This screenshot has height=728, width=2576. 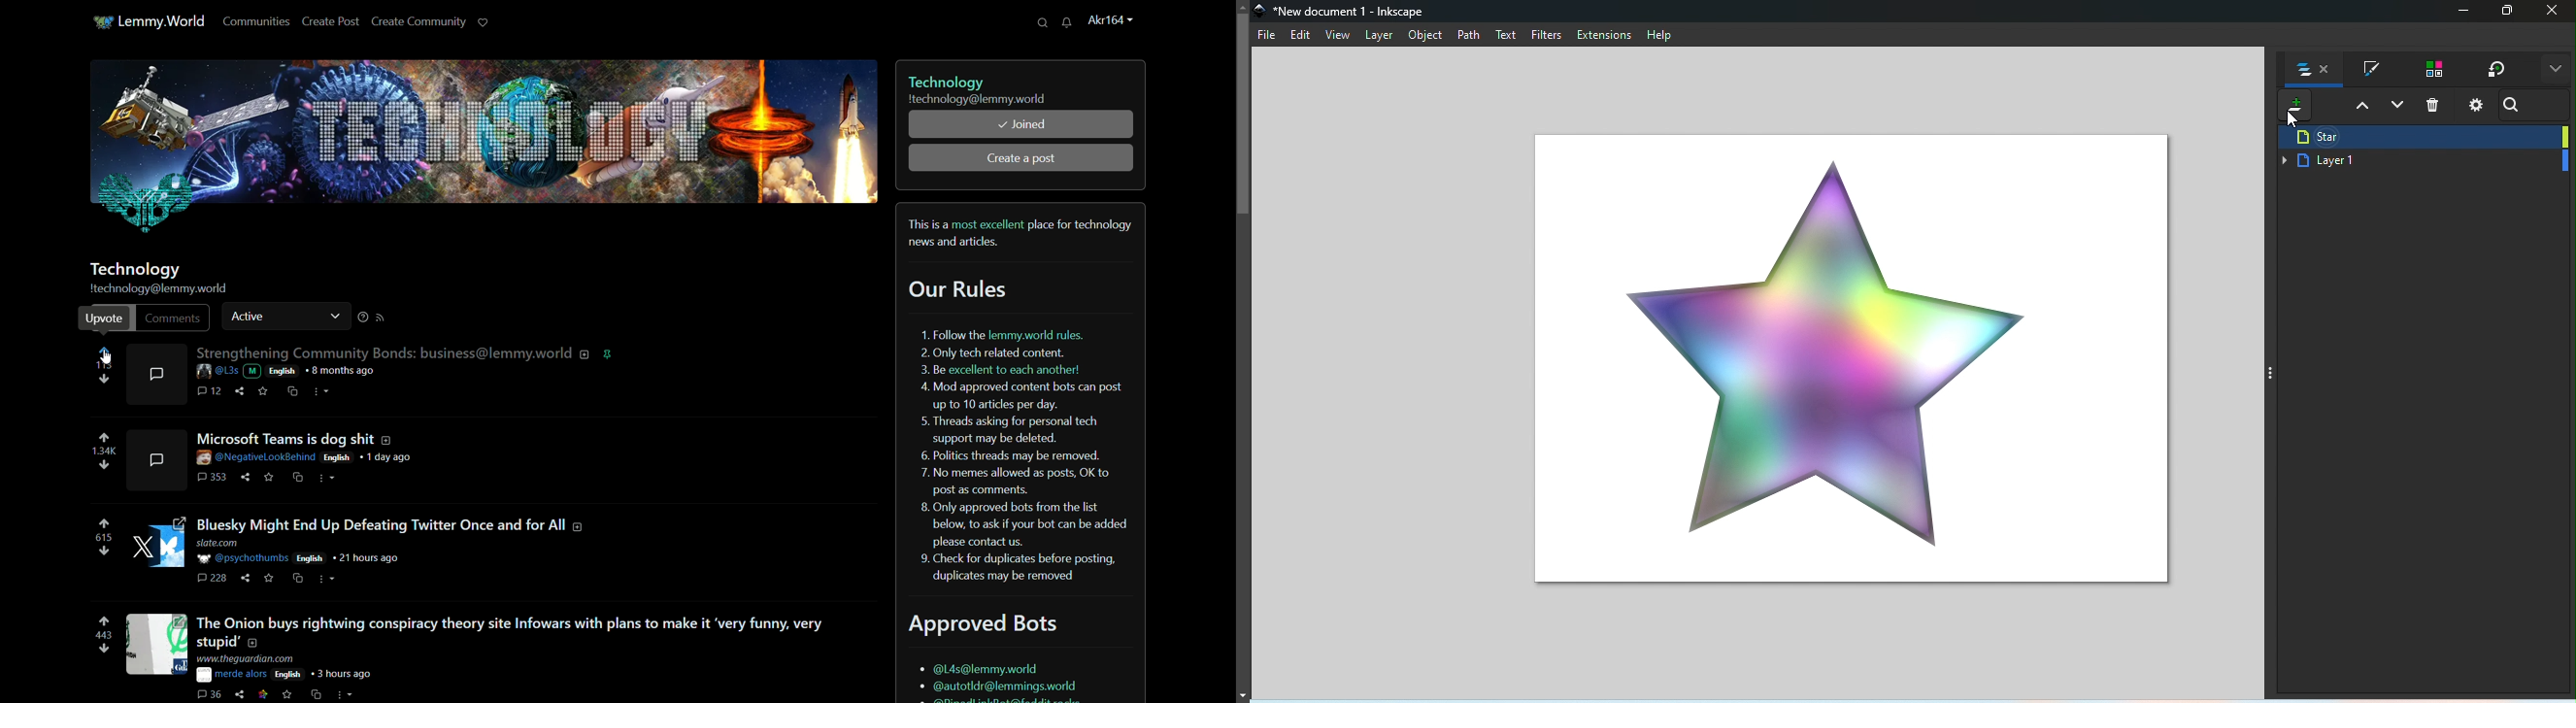 I want to click on scroll bar, so click(x=1243, y=113).